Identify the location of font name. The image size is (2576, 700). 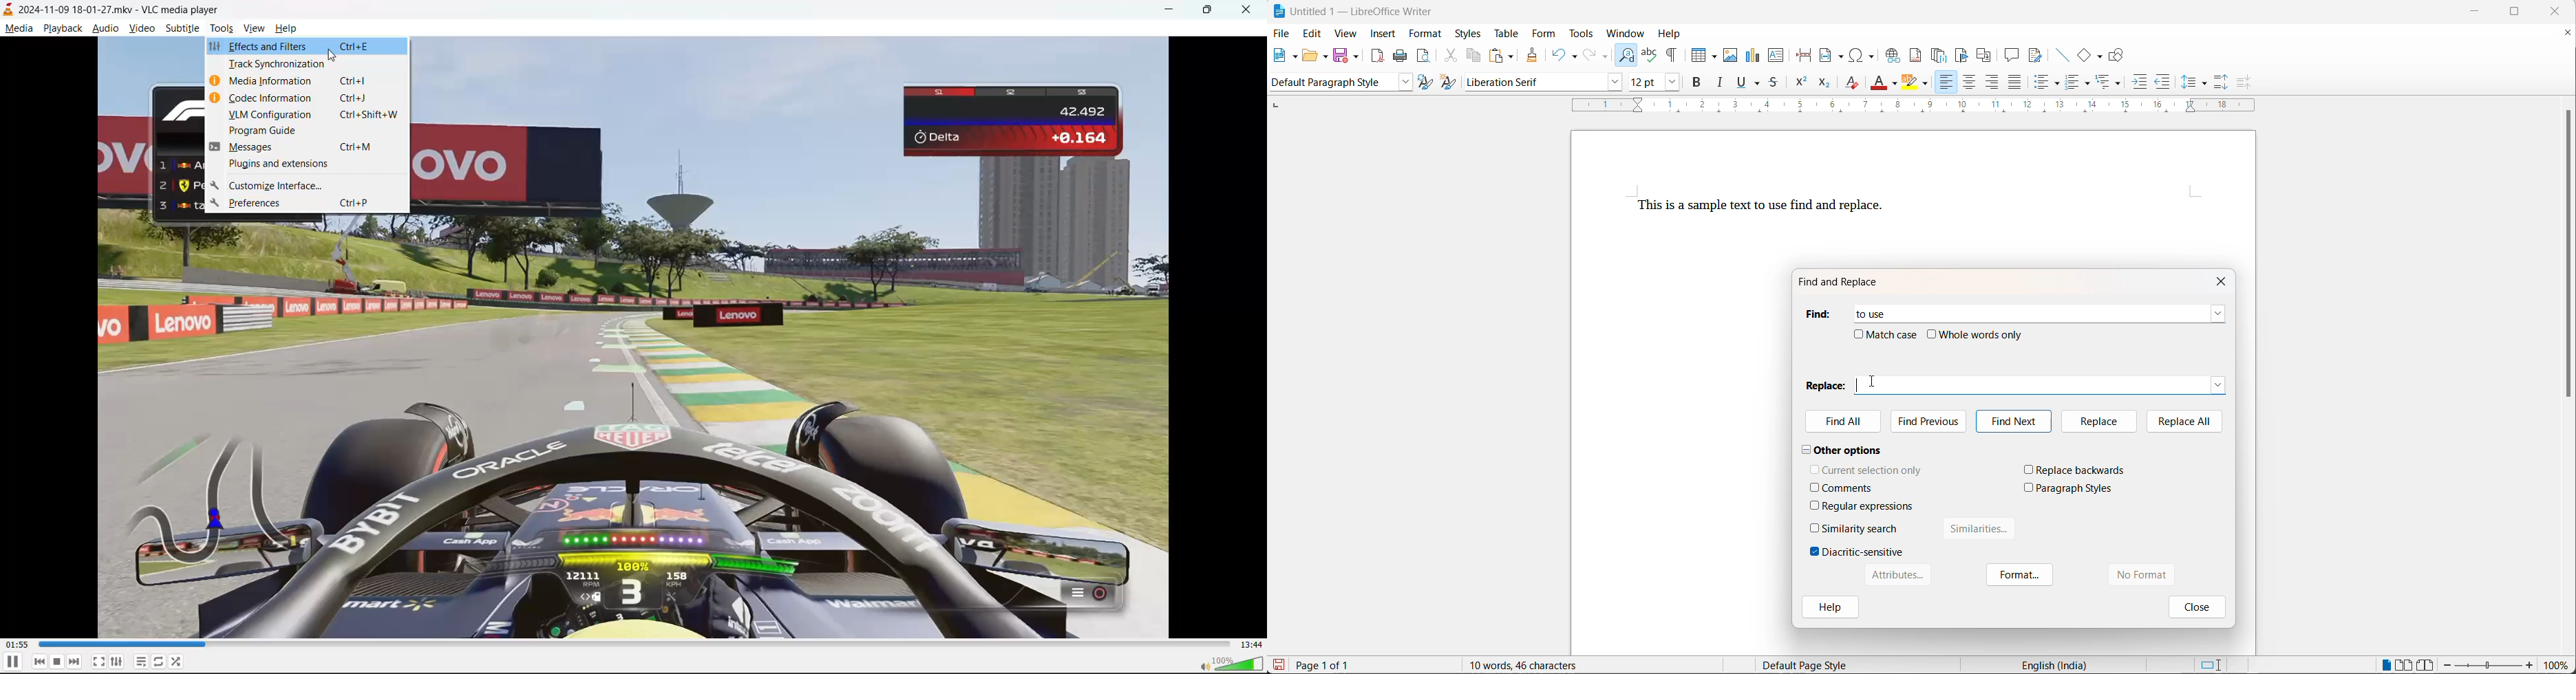
(1531, 83).